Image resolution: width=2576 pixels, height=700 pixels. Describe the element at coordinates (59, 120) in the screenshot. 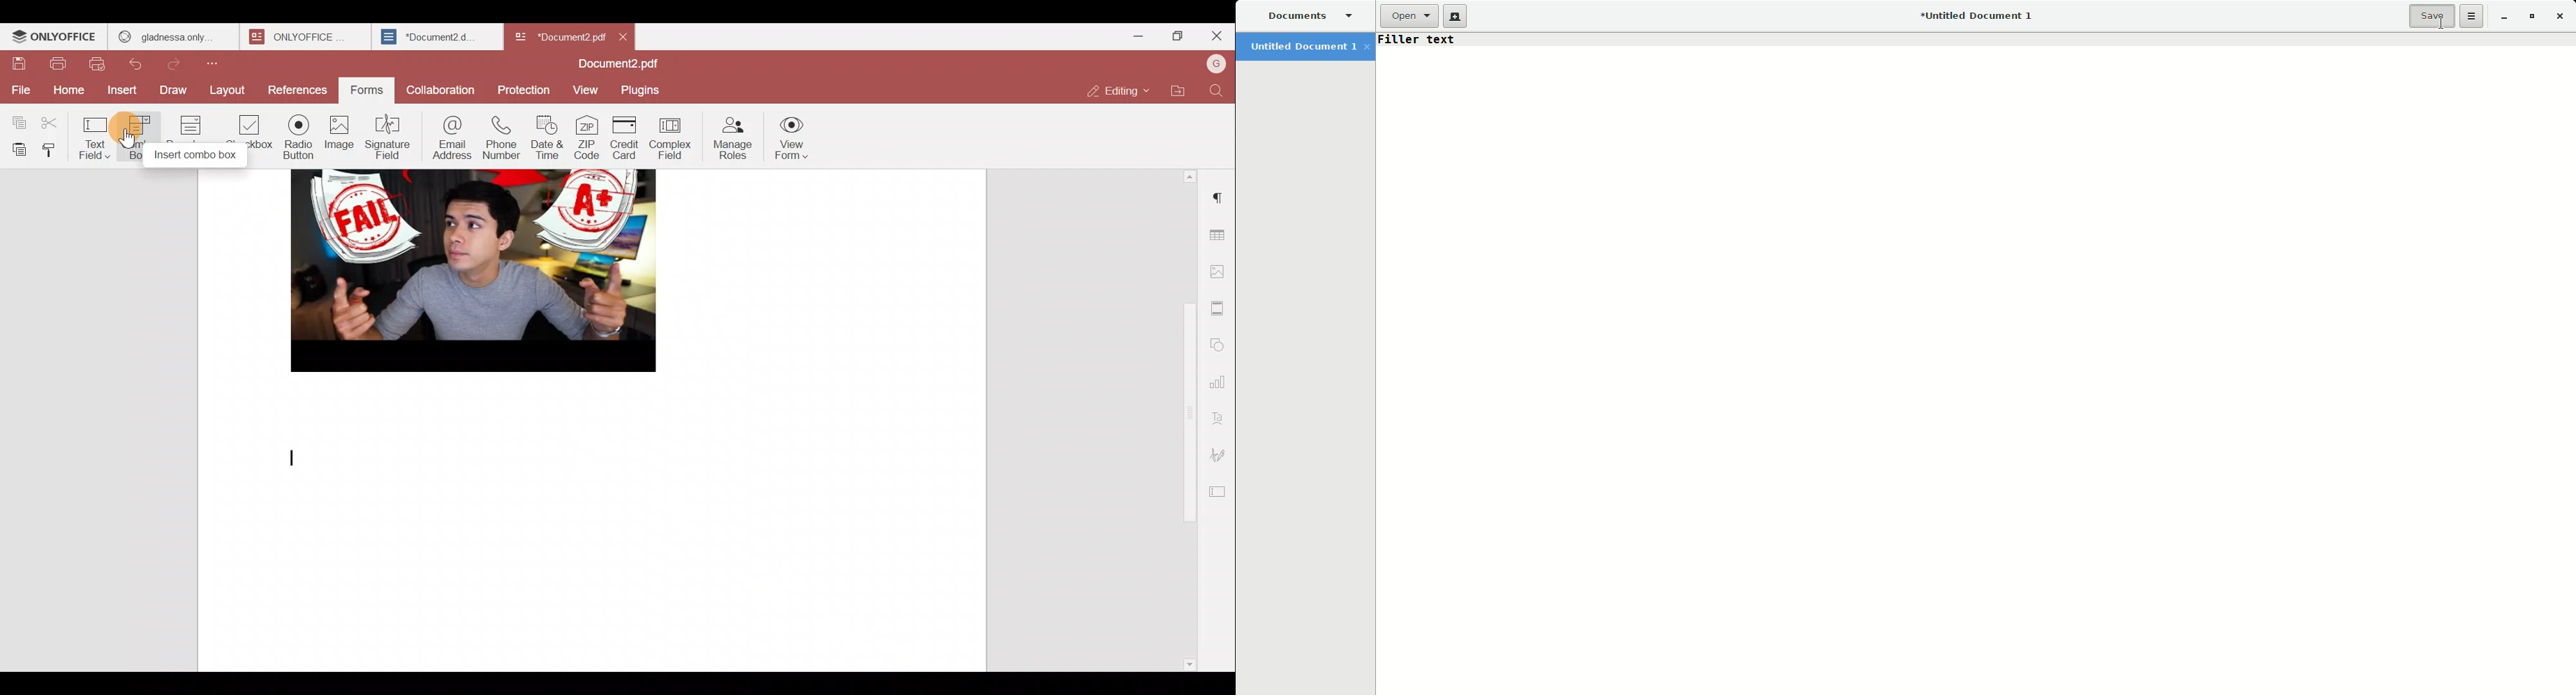

I see `Cut` at that location.